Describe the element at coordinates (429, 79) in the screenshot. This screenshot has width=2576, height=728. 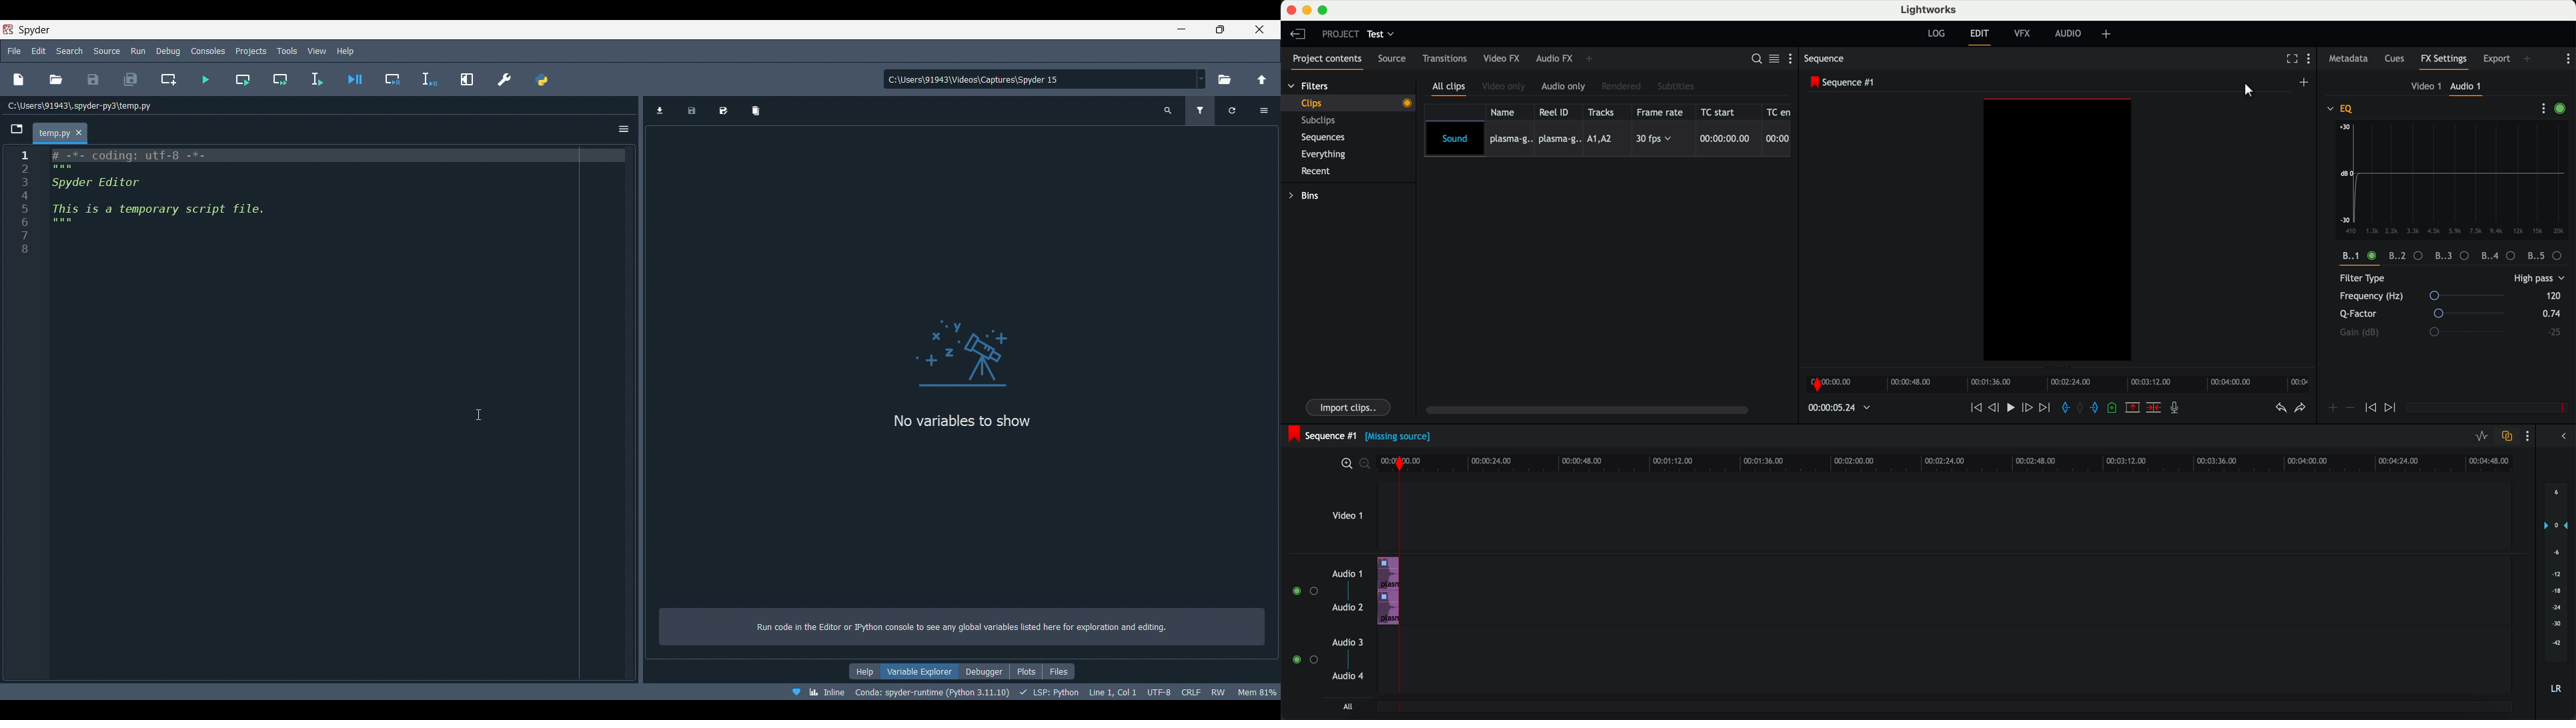
I see `Debug selection/current line` at that location.